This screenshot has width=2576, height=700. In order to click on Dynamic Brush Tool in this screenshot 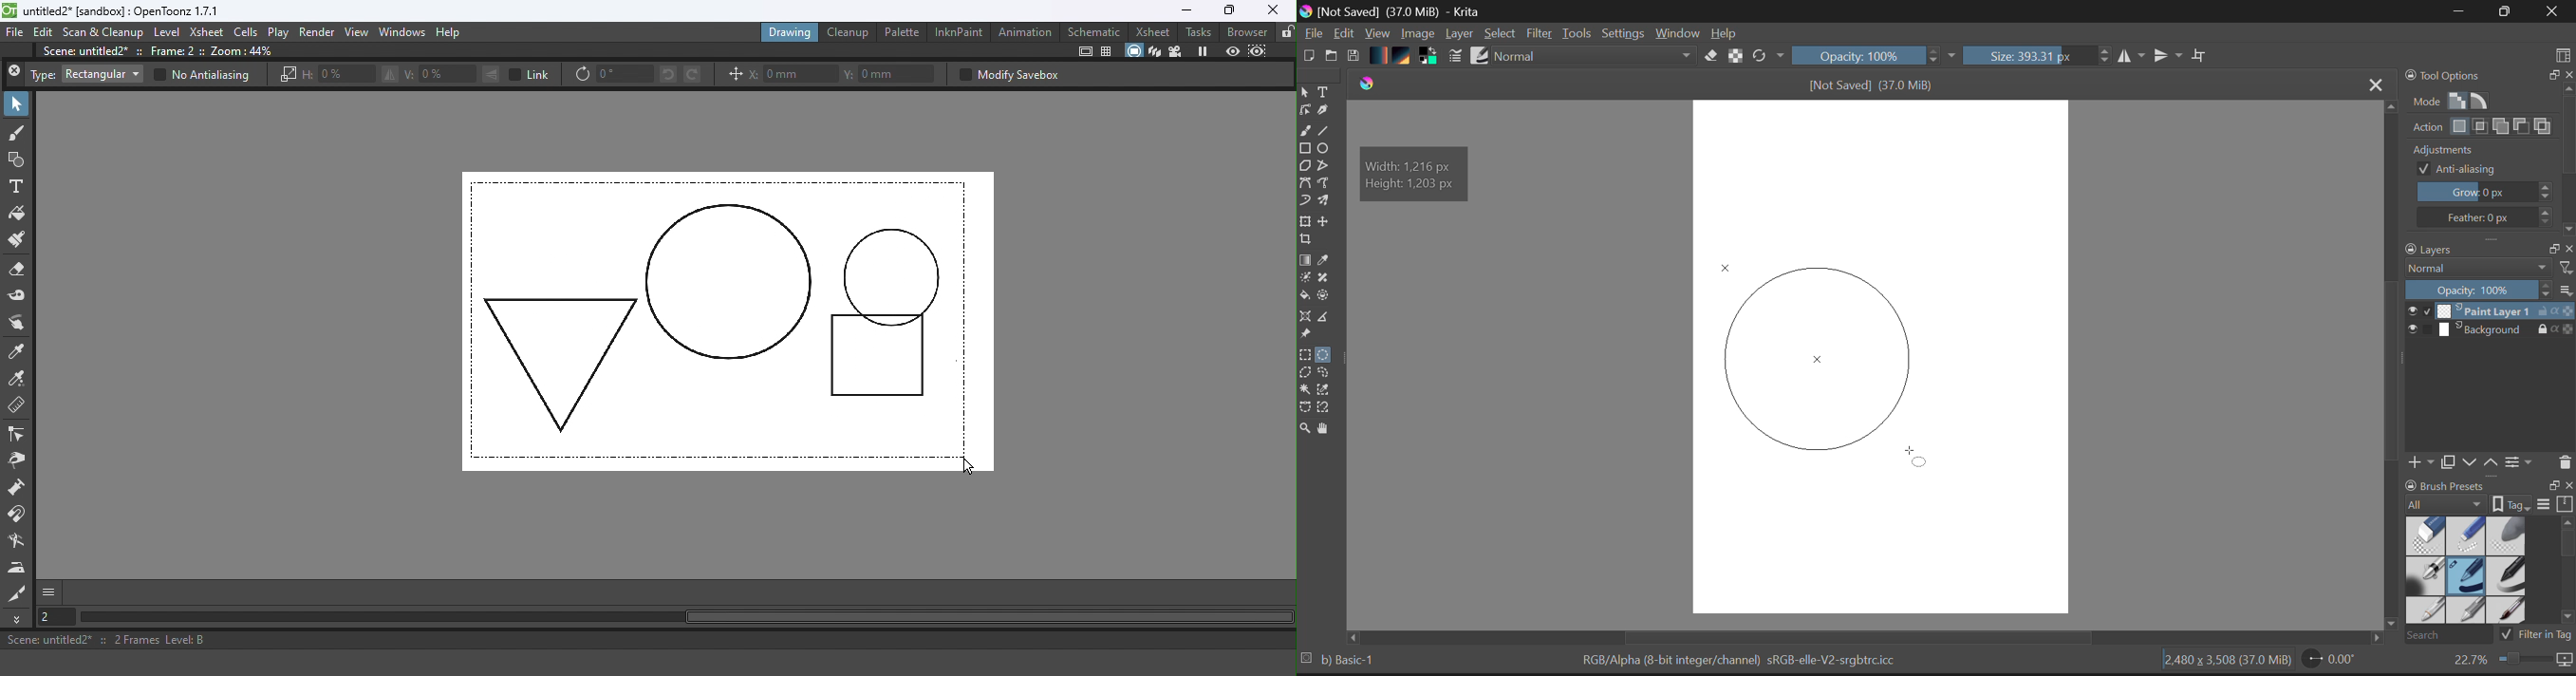, I will do `click(1305, 201)`.